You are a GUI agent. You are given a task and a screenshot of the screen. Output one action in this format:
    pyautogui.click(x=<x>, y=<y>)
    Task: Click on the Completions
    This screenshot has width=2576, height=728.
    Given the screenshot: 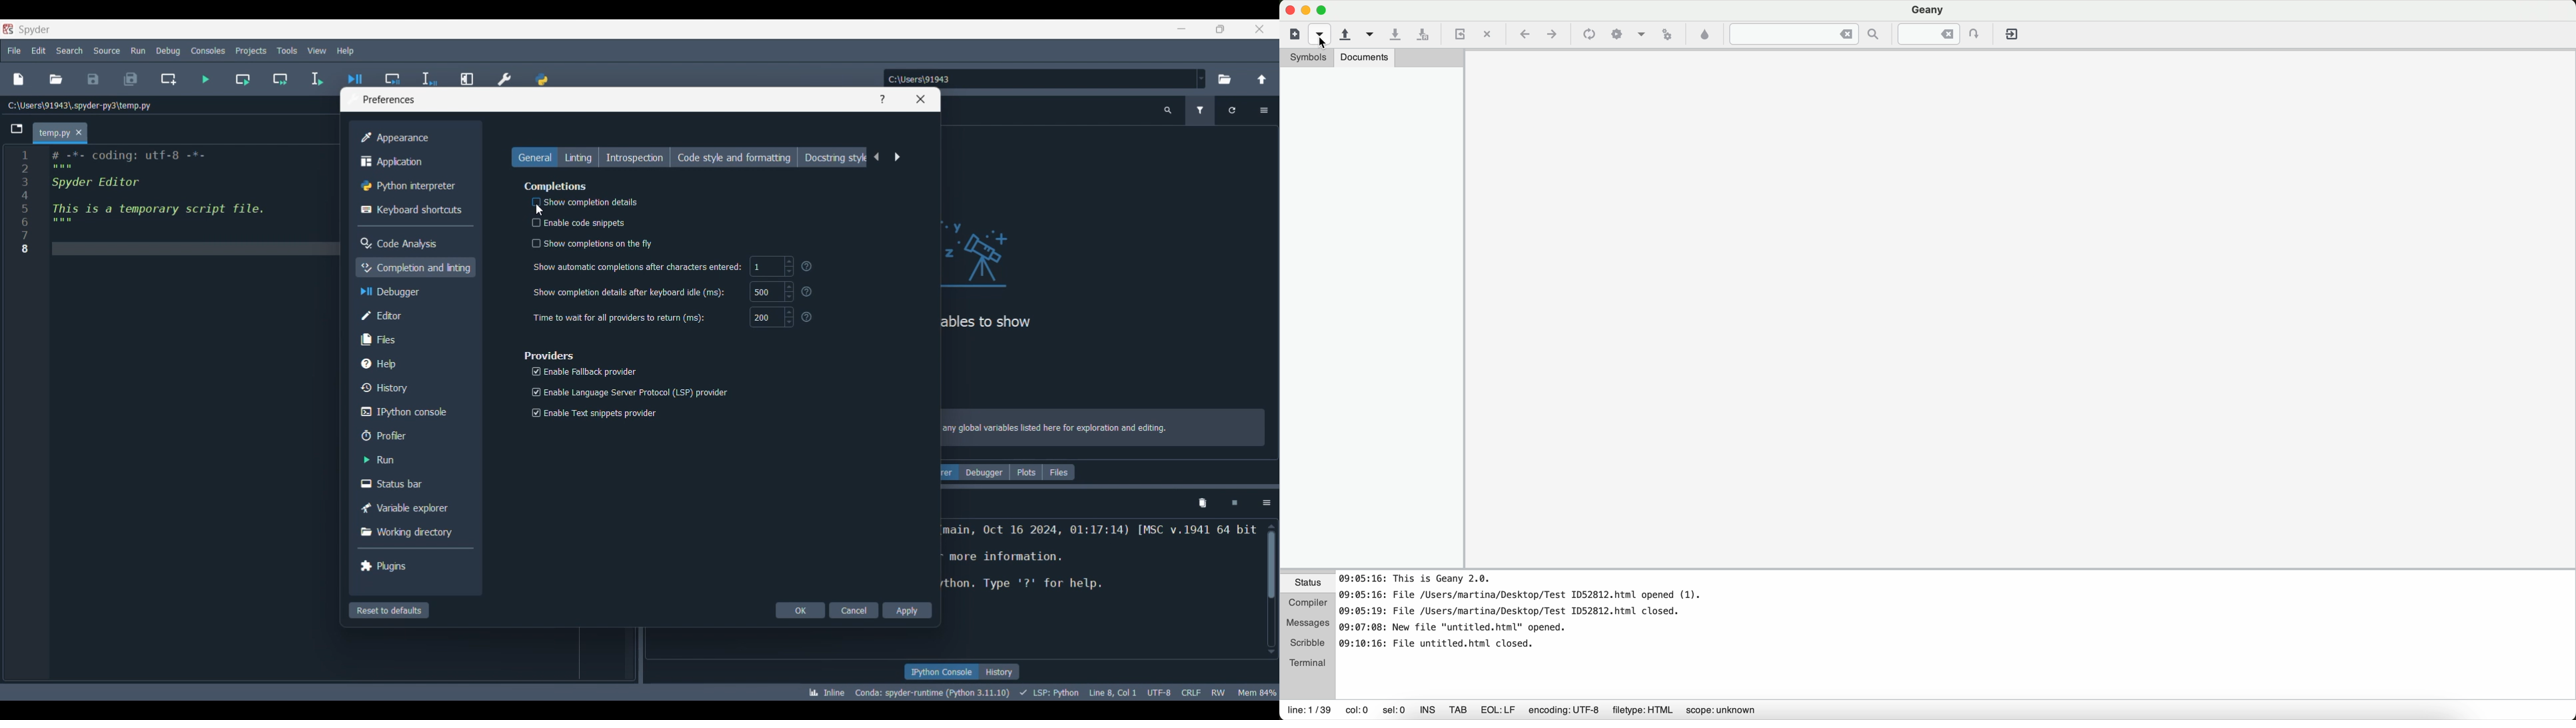 What is the action you would take?
    pyautogui.click(x=555, y=185)
    